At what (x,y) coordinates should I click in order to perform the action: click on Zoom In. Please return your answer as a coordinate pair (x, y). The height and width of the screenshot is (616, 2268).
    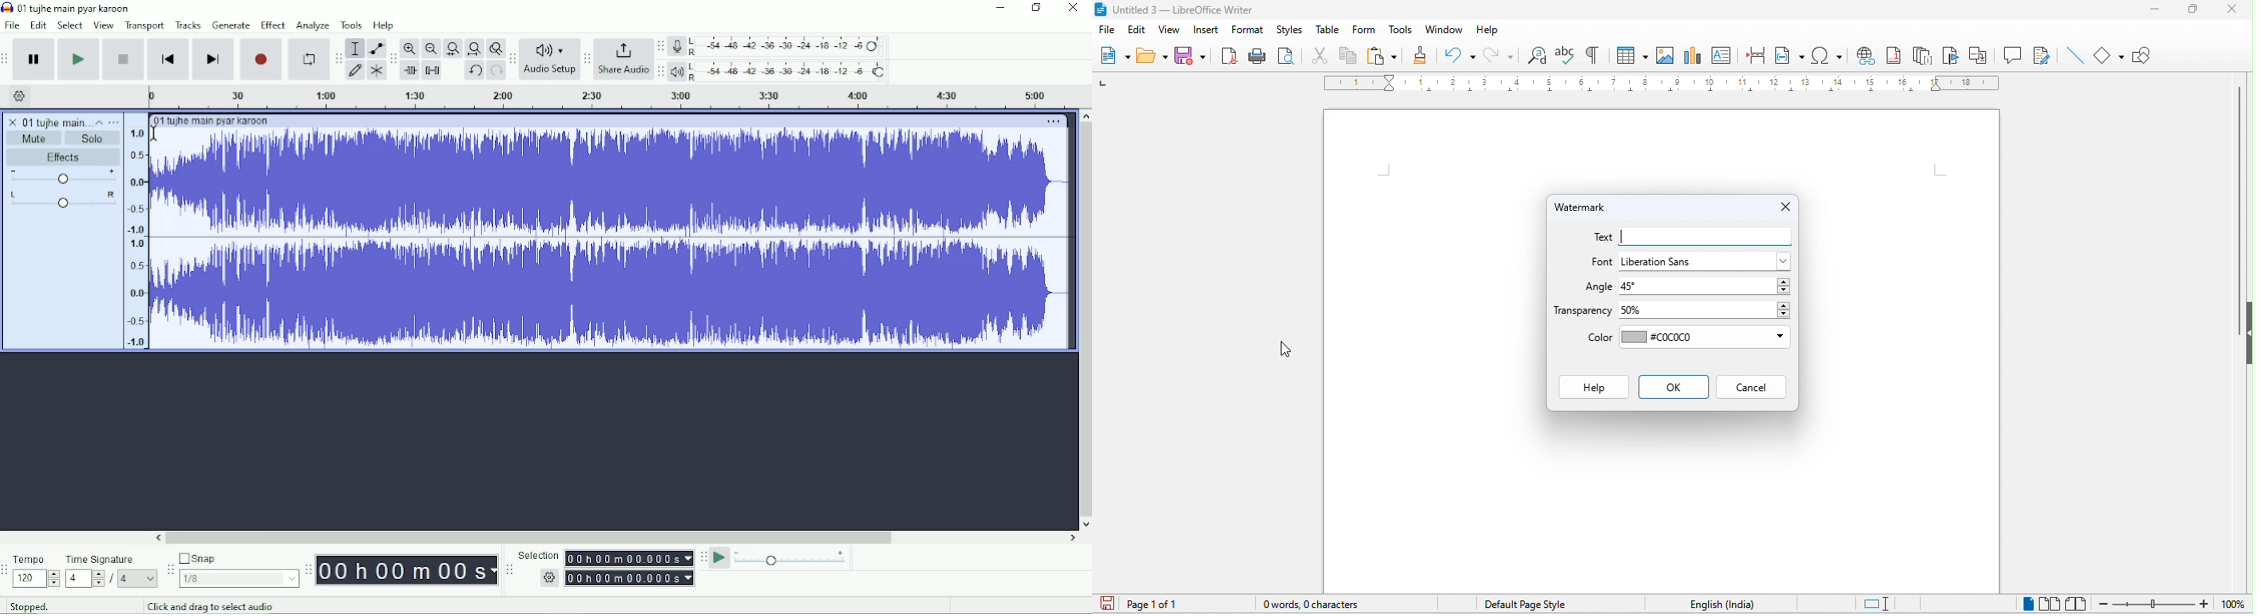
    Looking at the image, I should click on (410, 48).